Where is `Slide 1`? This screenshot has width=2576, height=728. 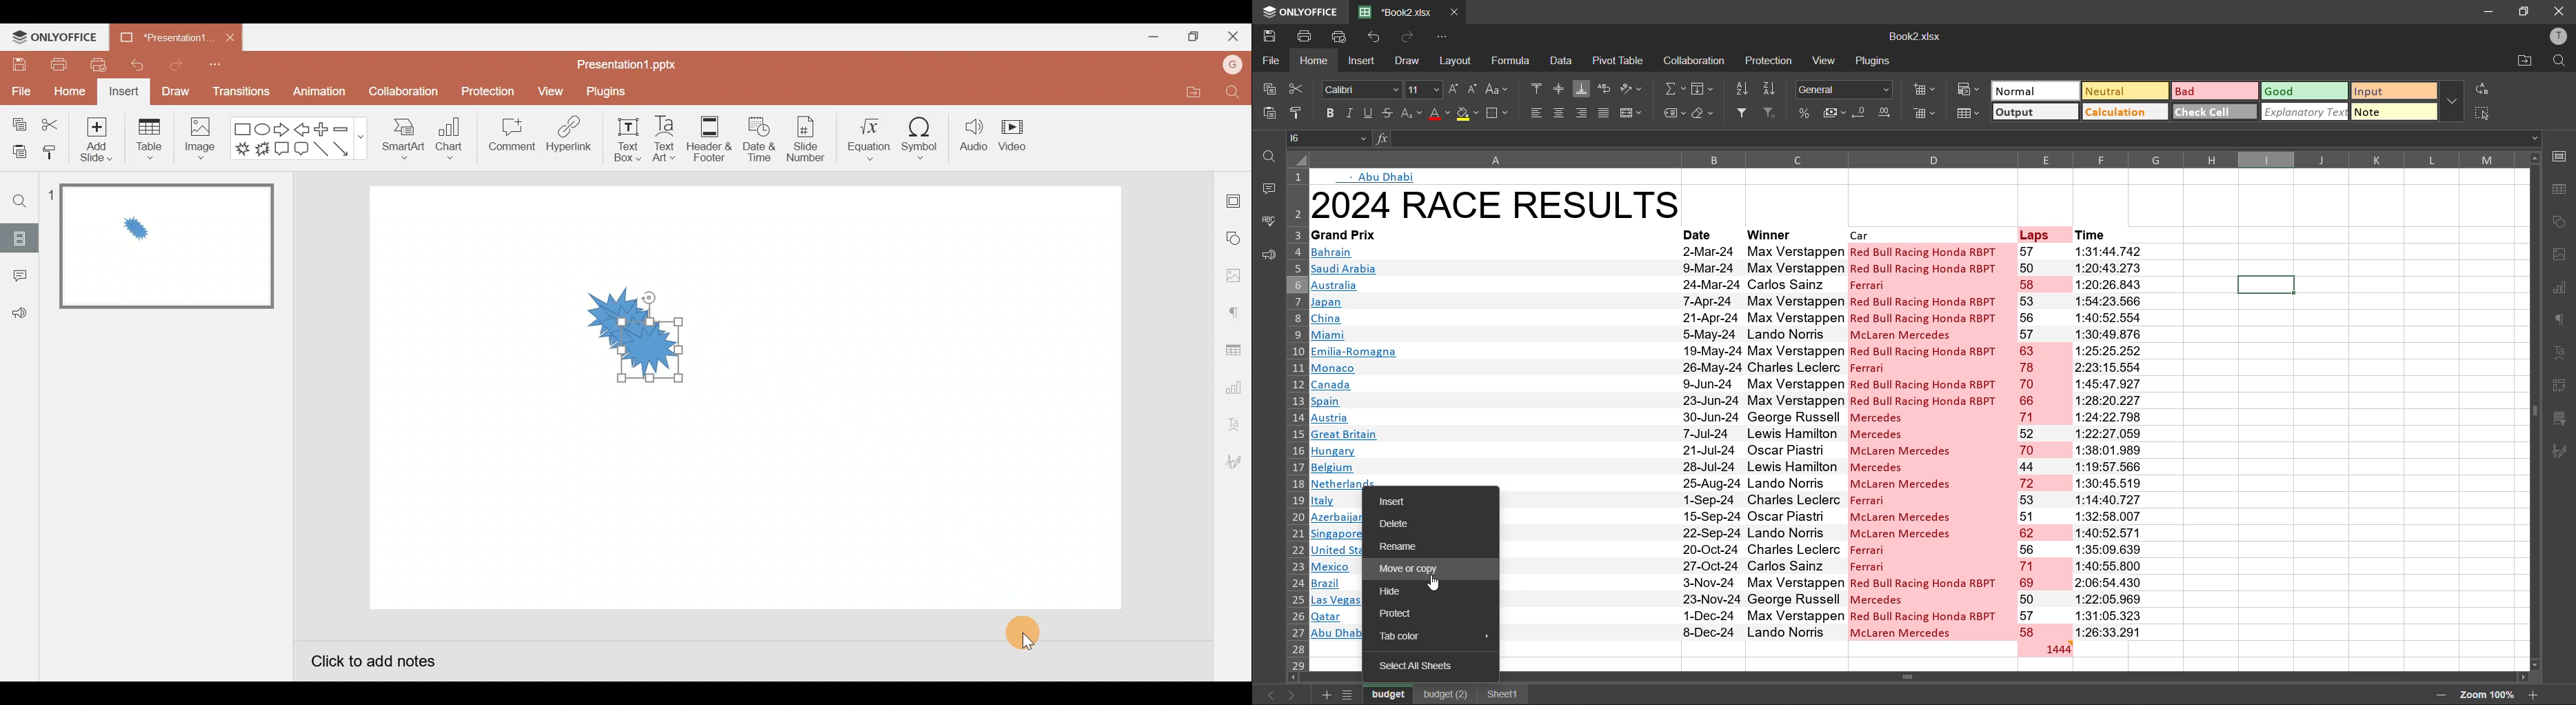
Slide 1 is located at coordinates (158, 247).